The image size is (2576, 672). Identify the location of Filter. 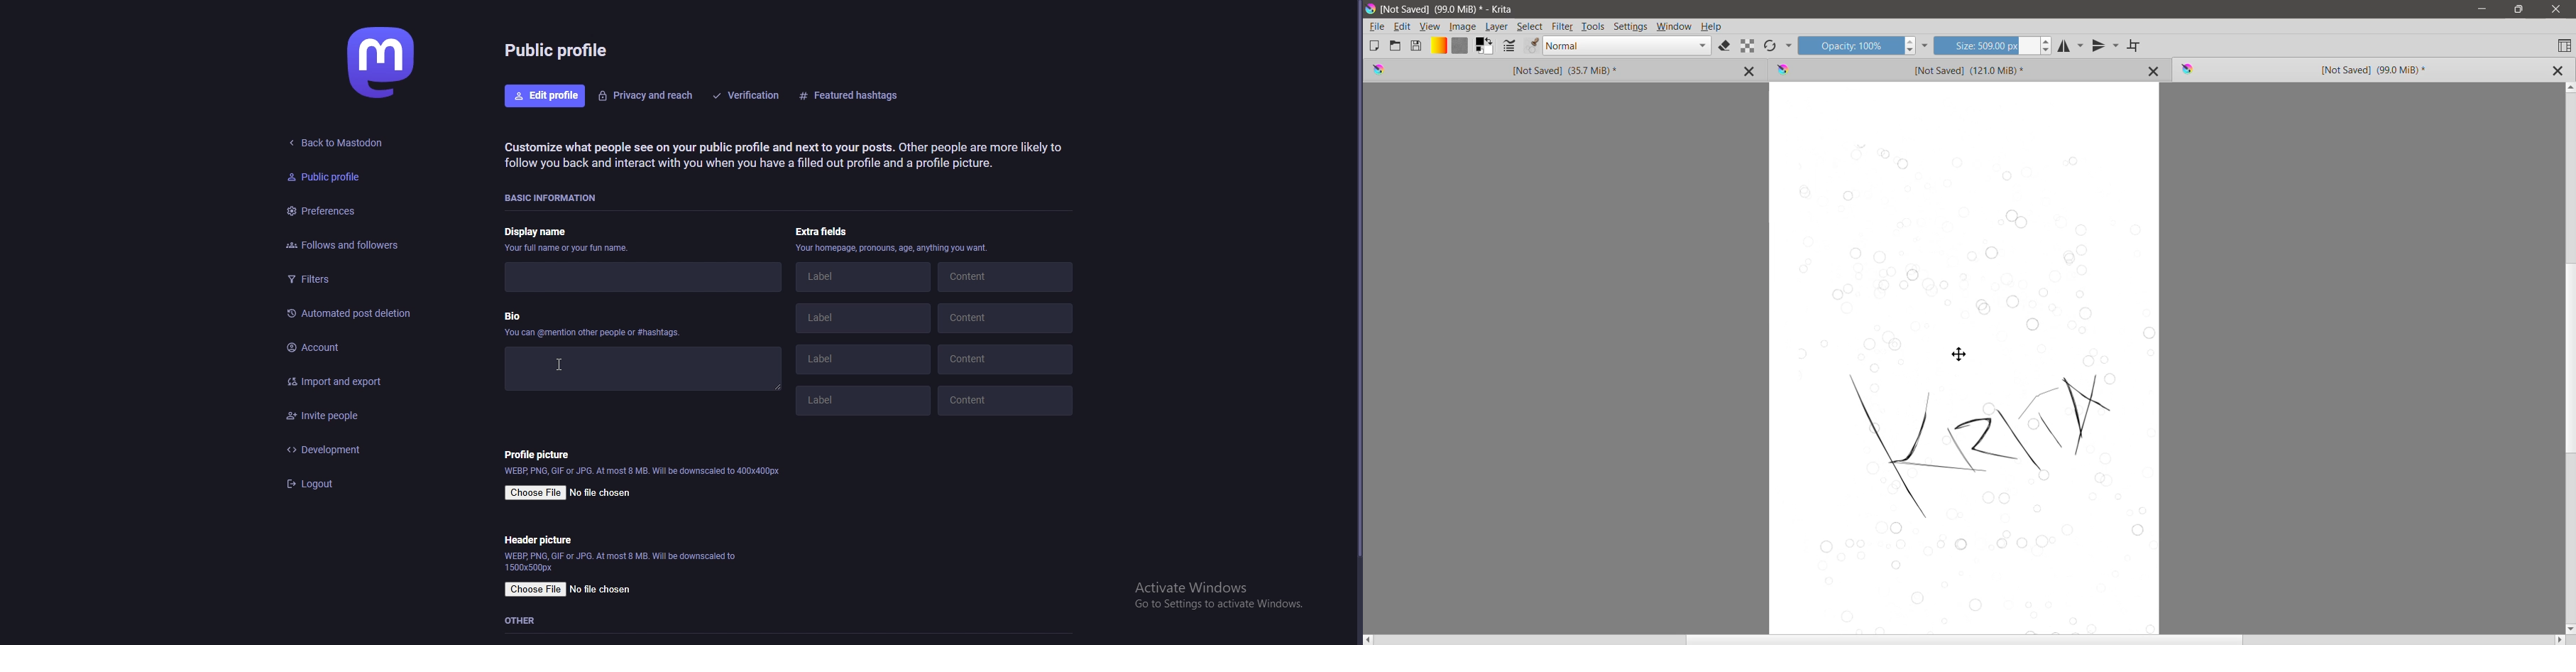
(1563, 27).